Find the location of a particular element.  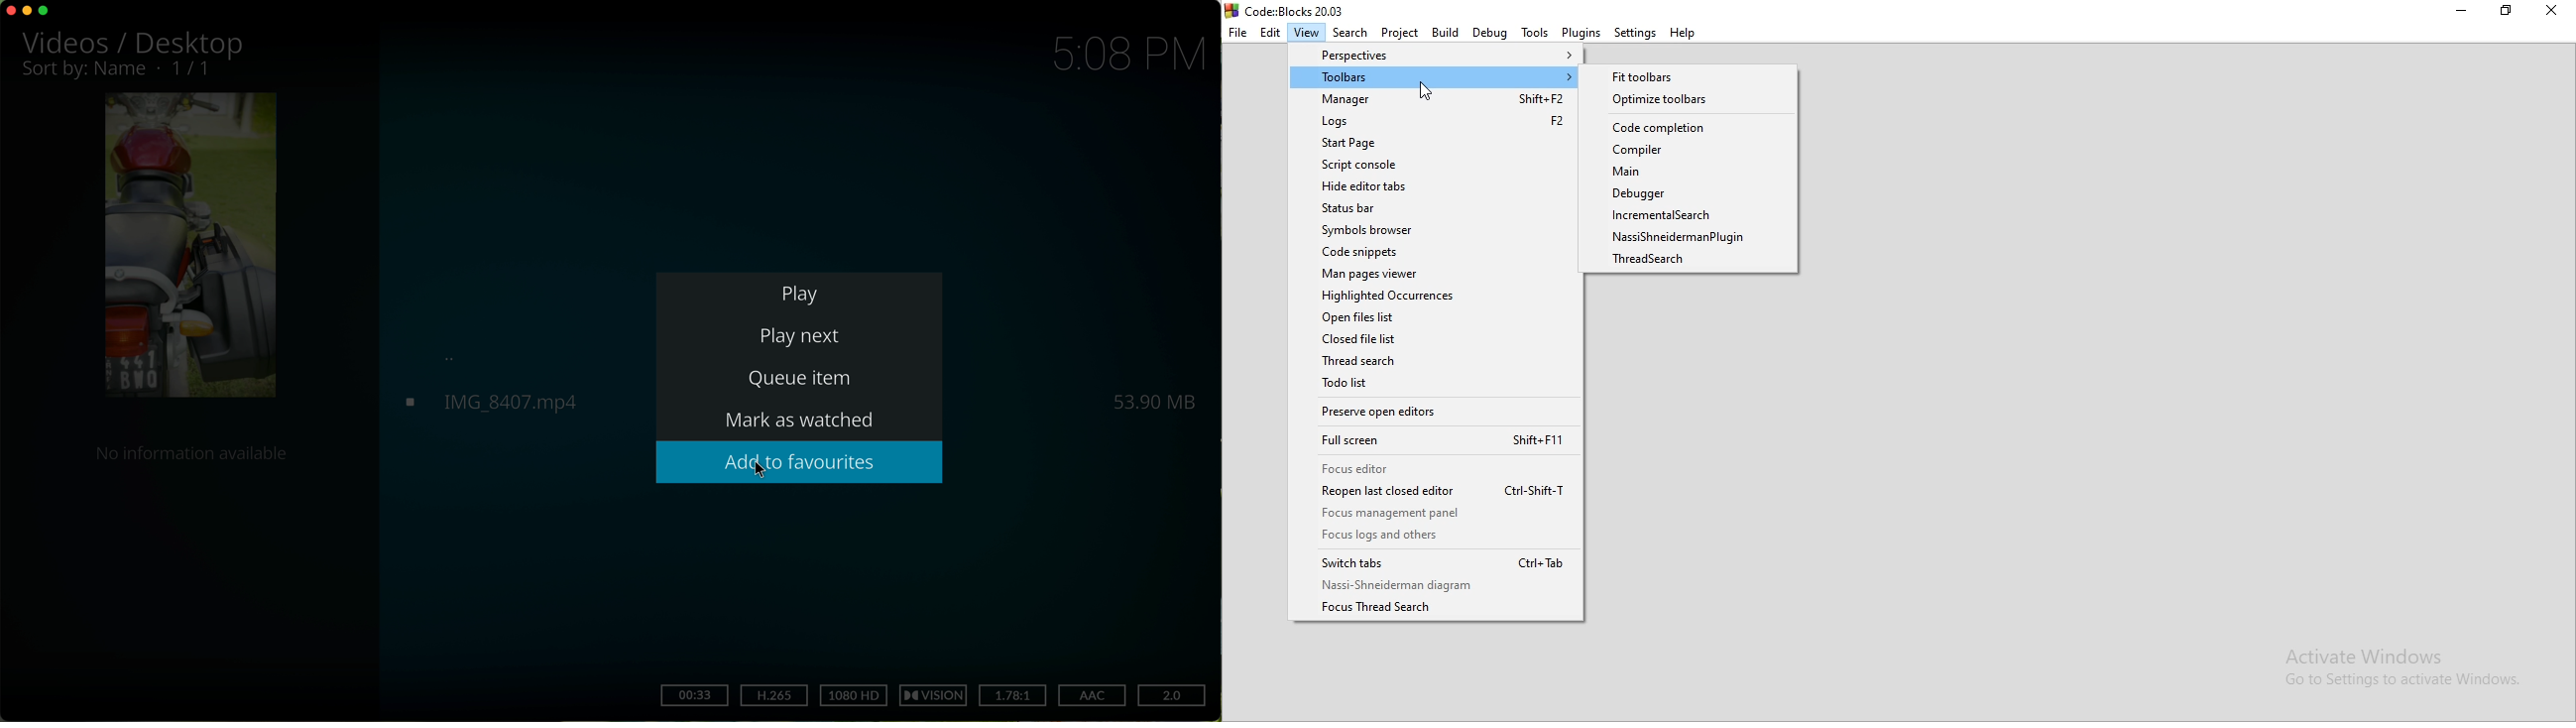

Compiler is located at coordinates (1691, 151).